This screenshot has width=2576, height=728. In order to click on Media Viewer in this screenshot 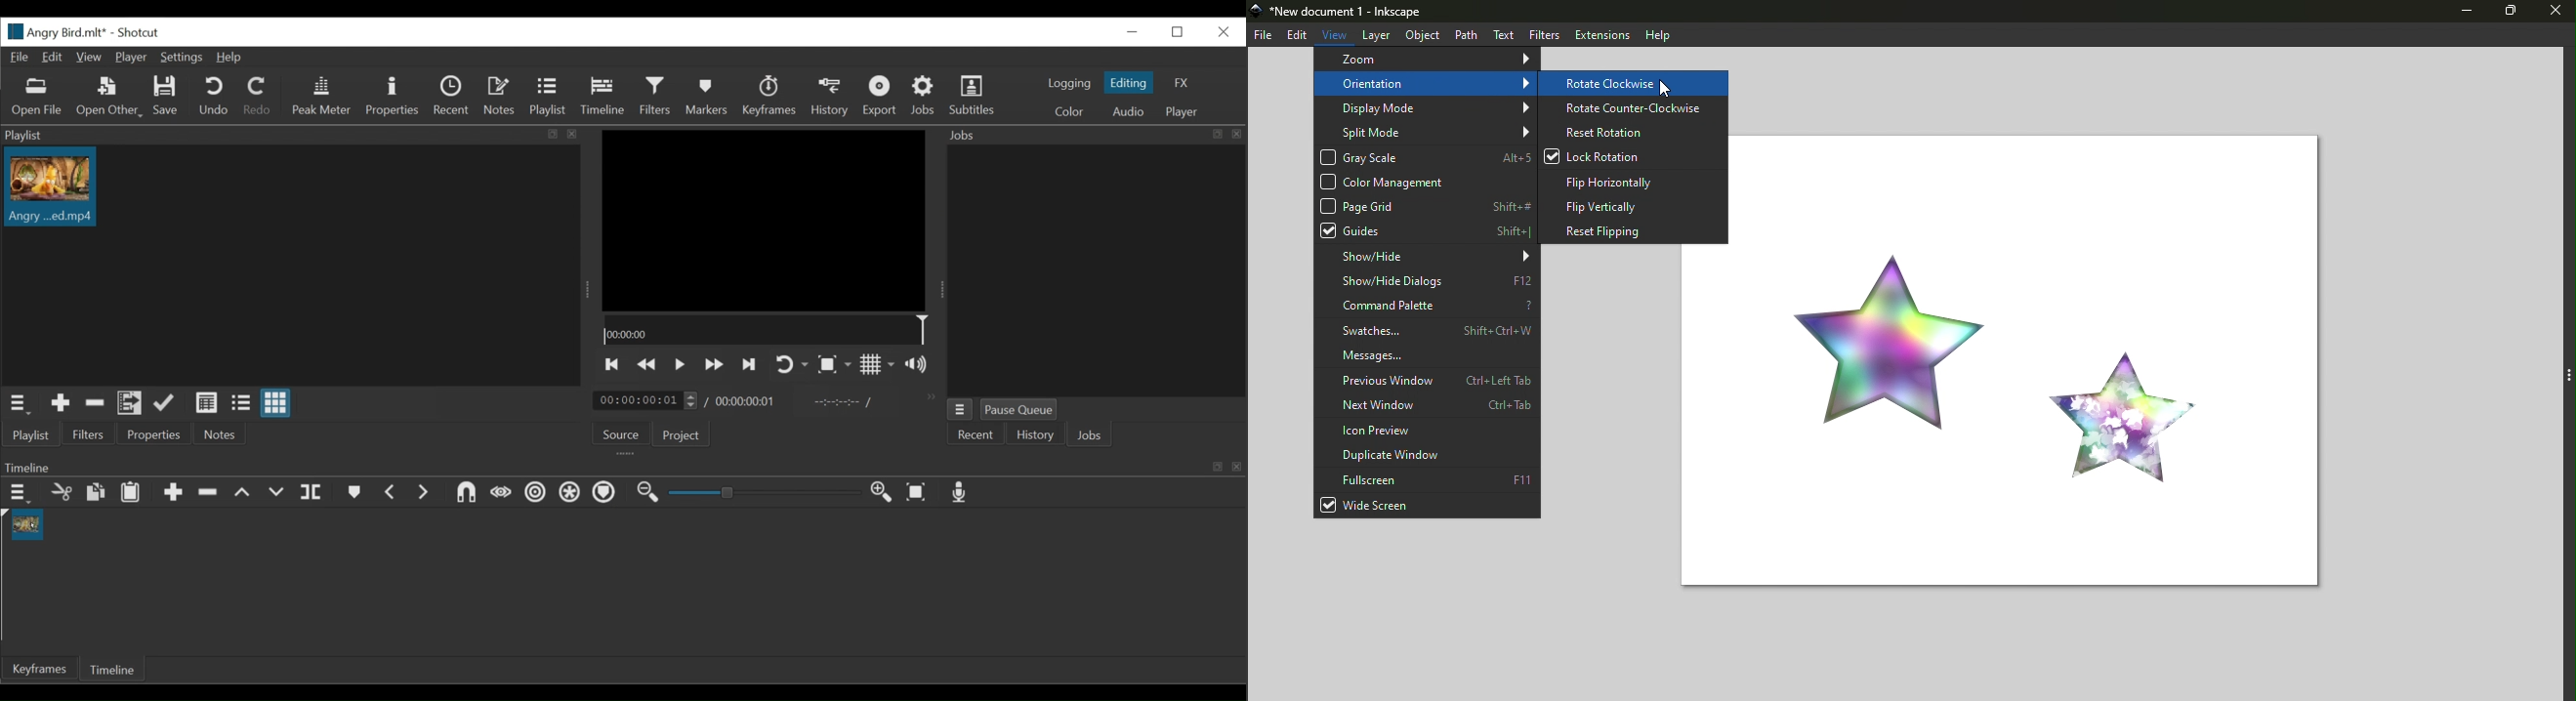, I will do `click(765, 220)`.